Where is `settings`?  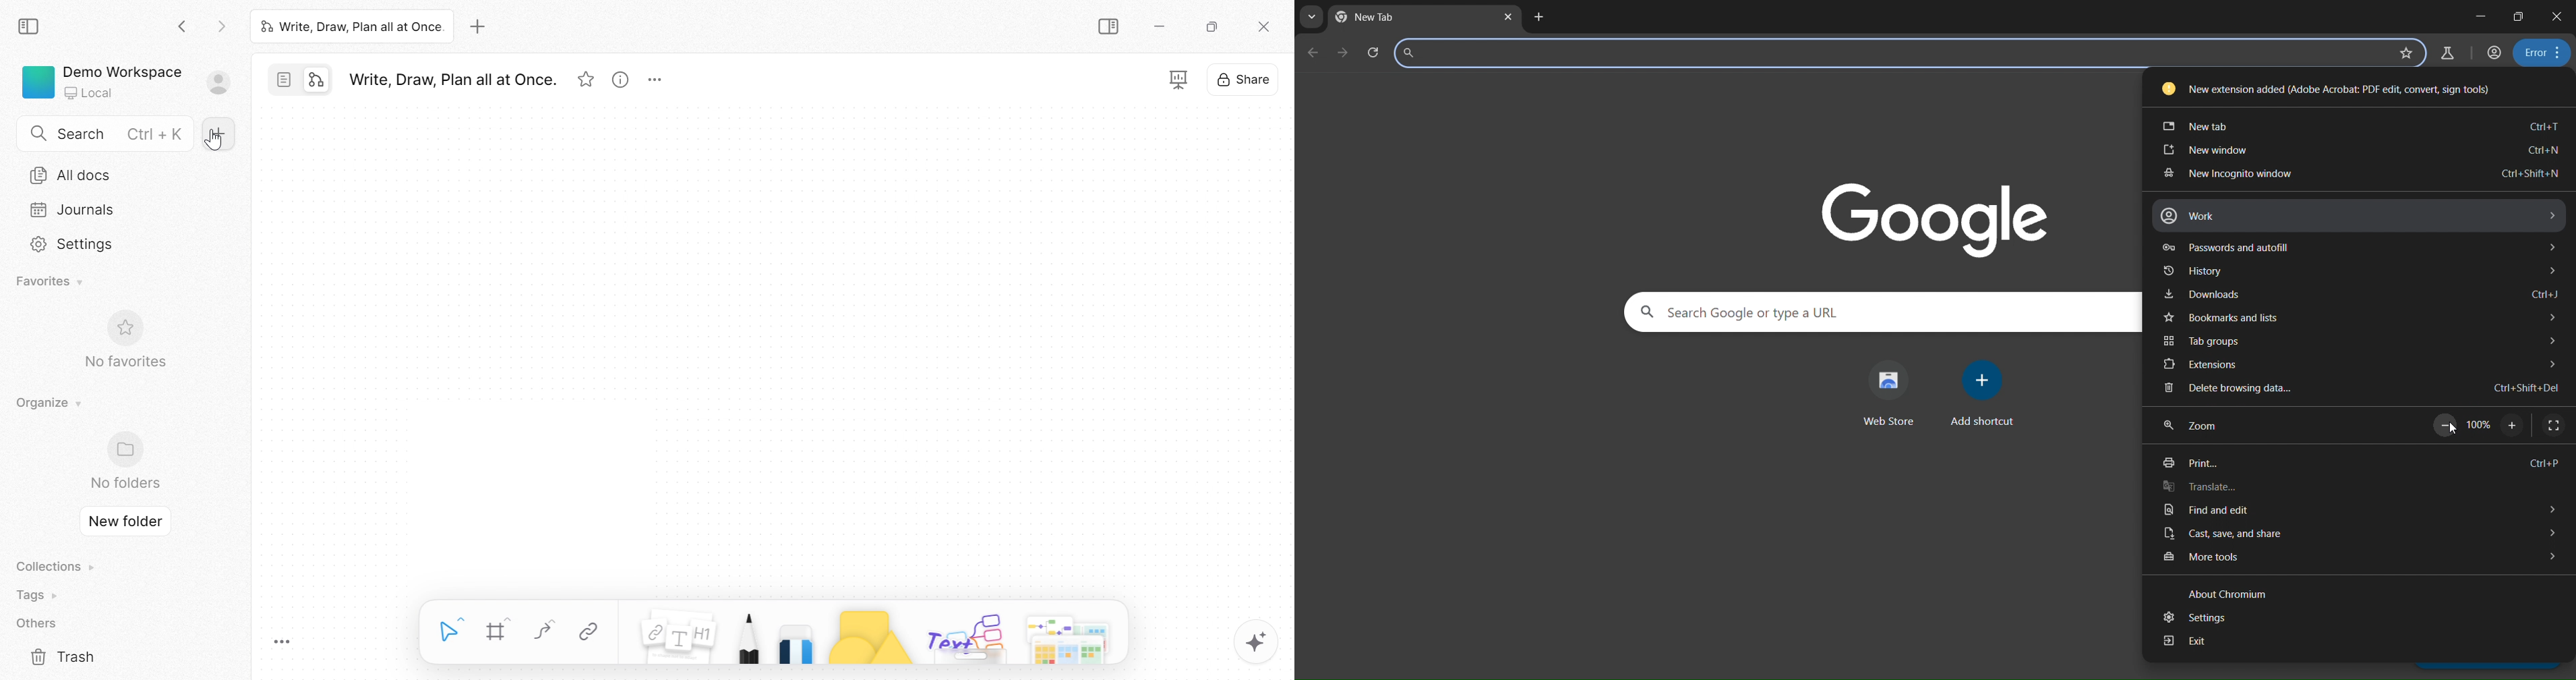 settings is located at coordinates (2358, 617).